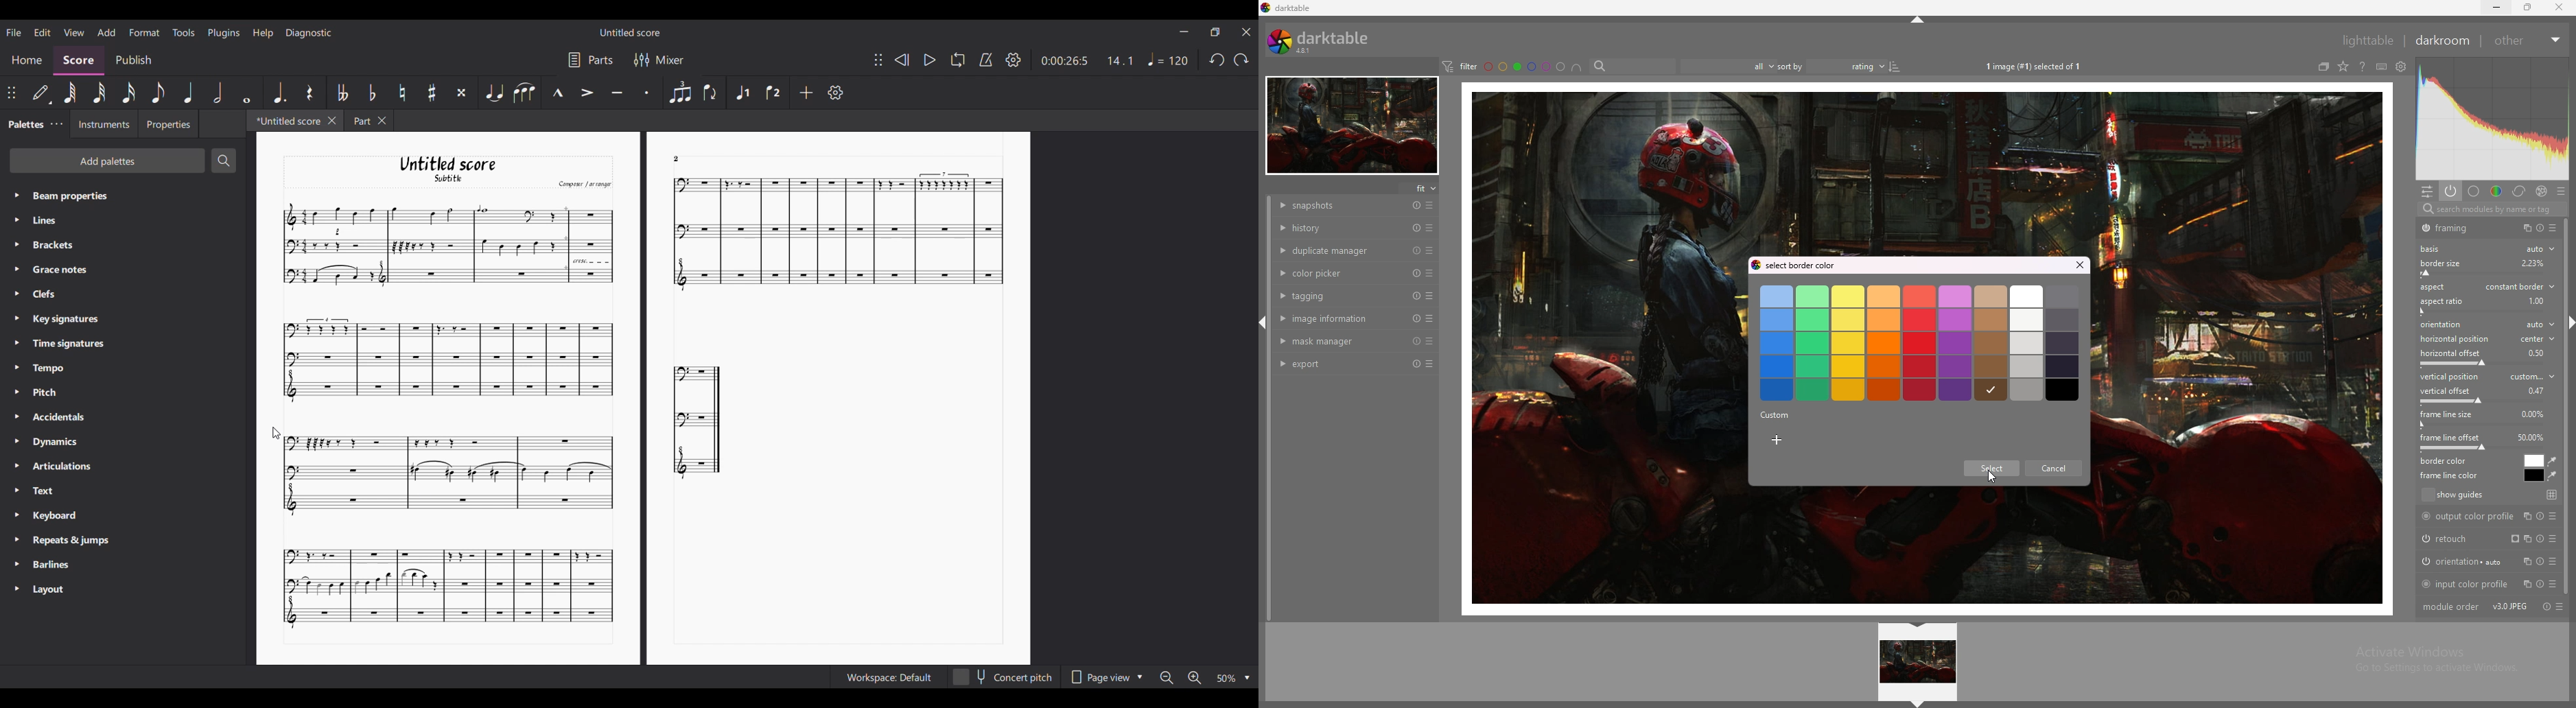 The width and height of the screenshot is (2576, 728). What do you see at coordinates (1341, 341) in the screenshot?
I see `mask manager` at bounding box center [1341, 341].